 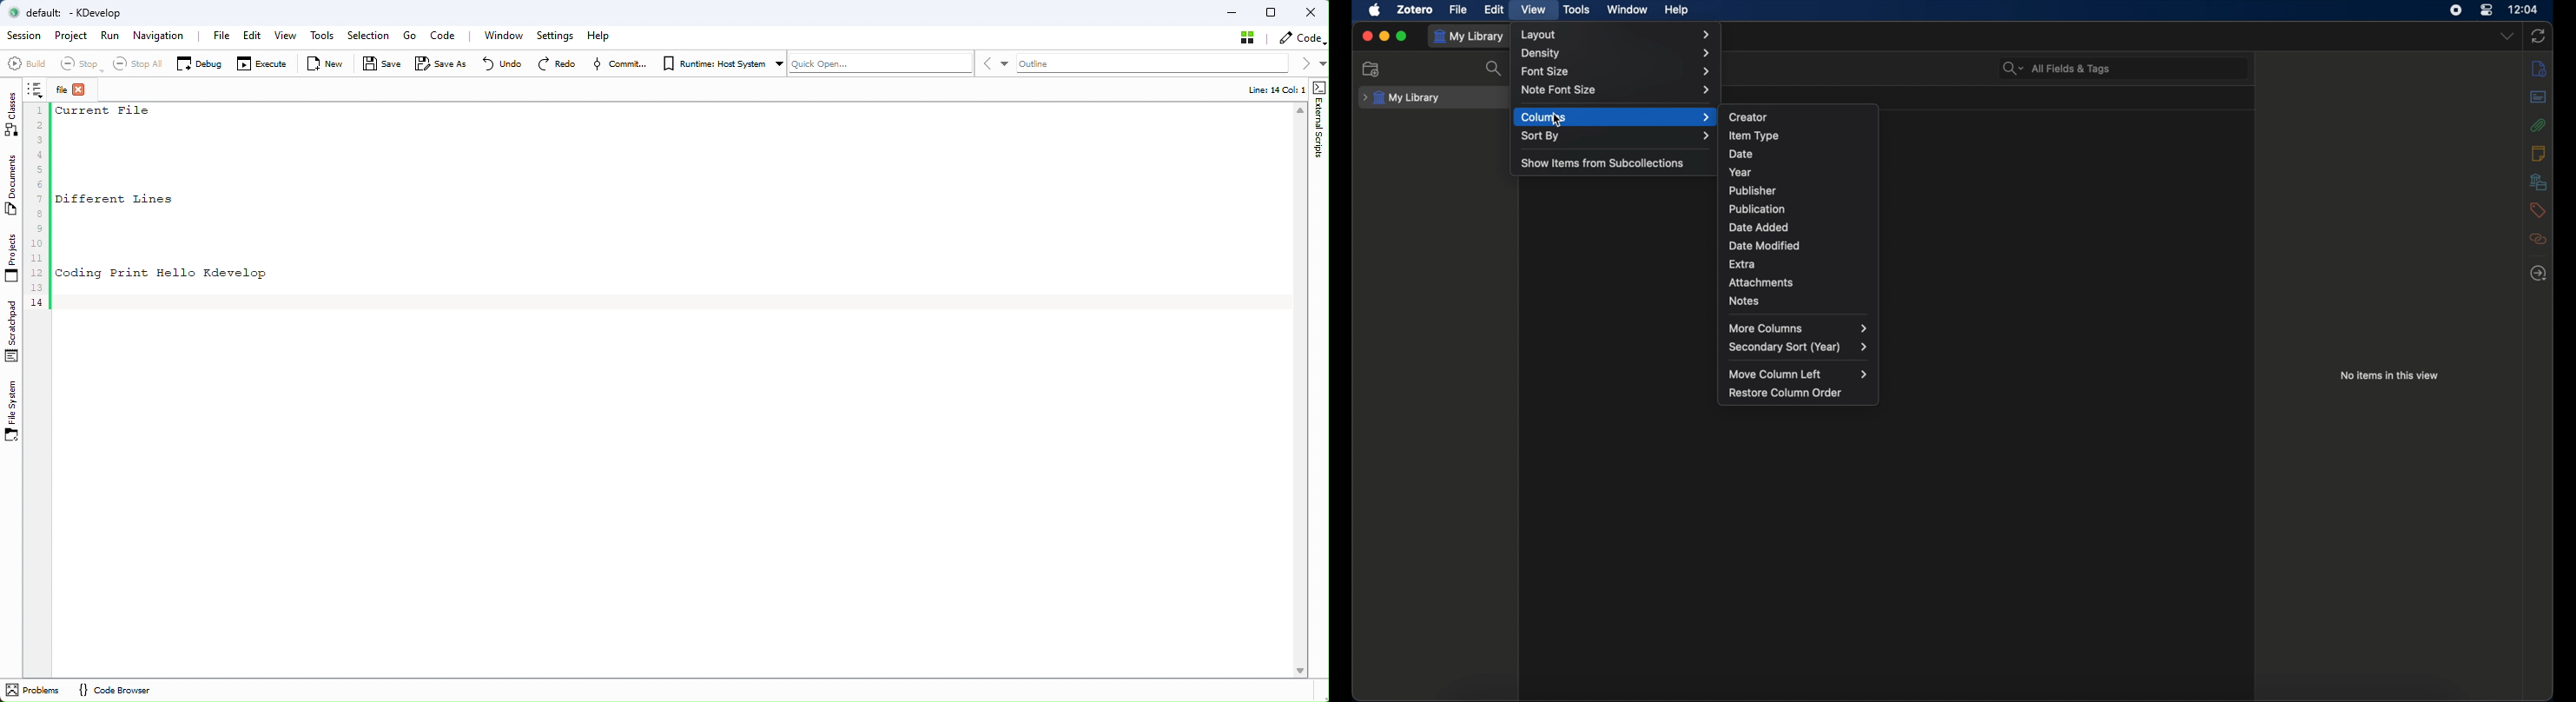 I want to click on attachments, so click(x=1761, y=282).